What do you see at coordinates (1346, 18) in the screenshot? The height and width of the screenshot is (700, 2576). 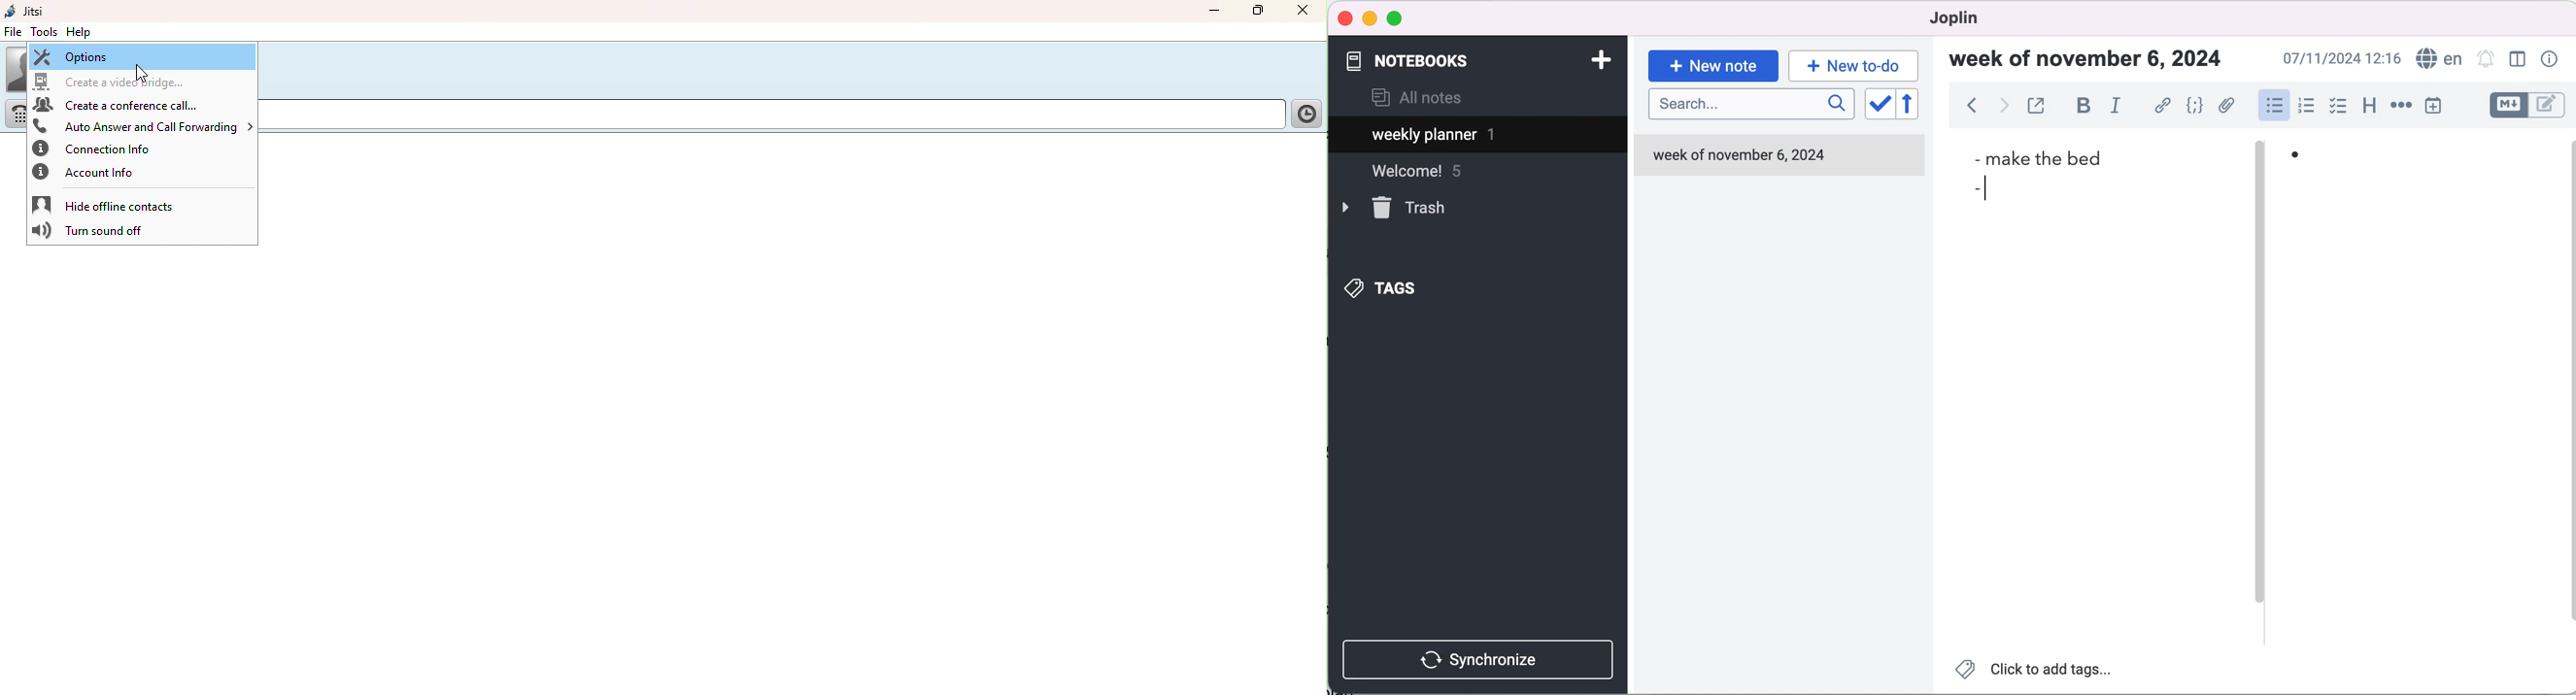 I see `close` at bounding box center [1346, 18].